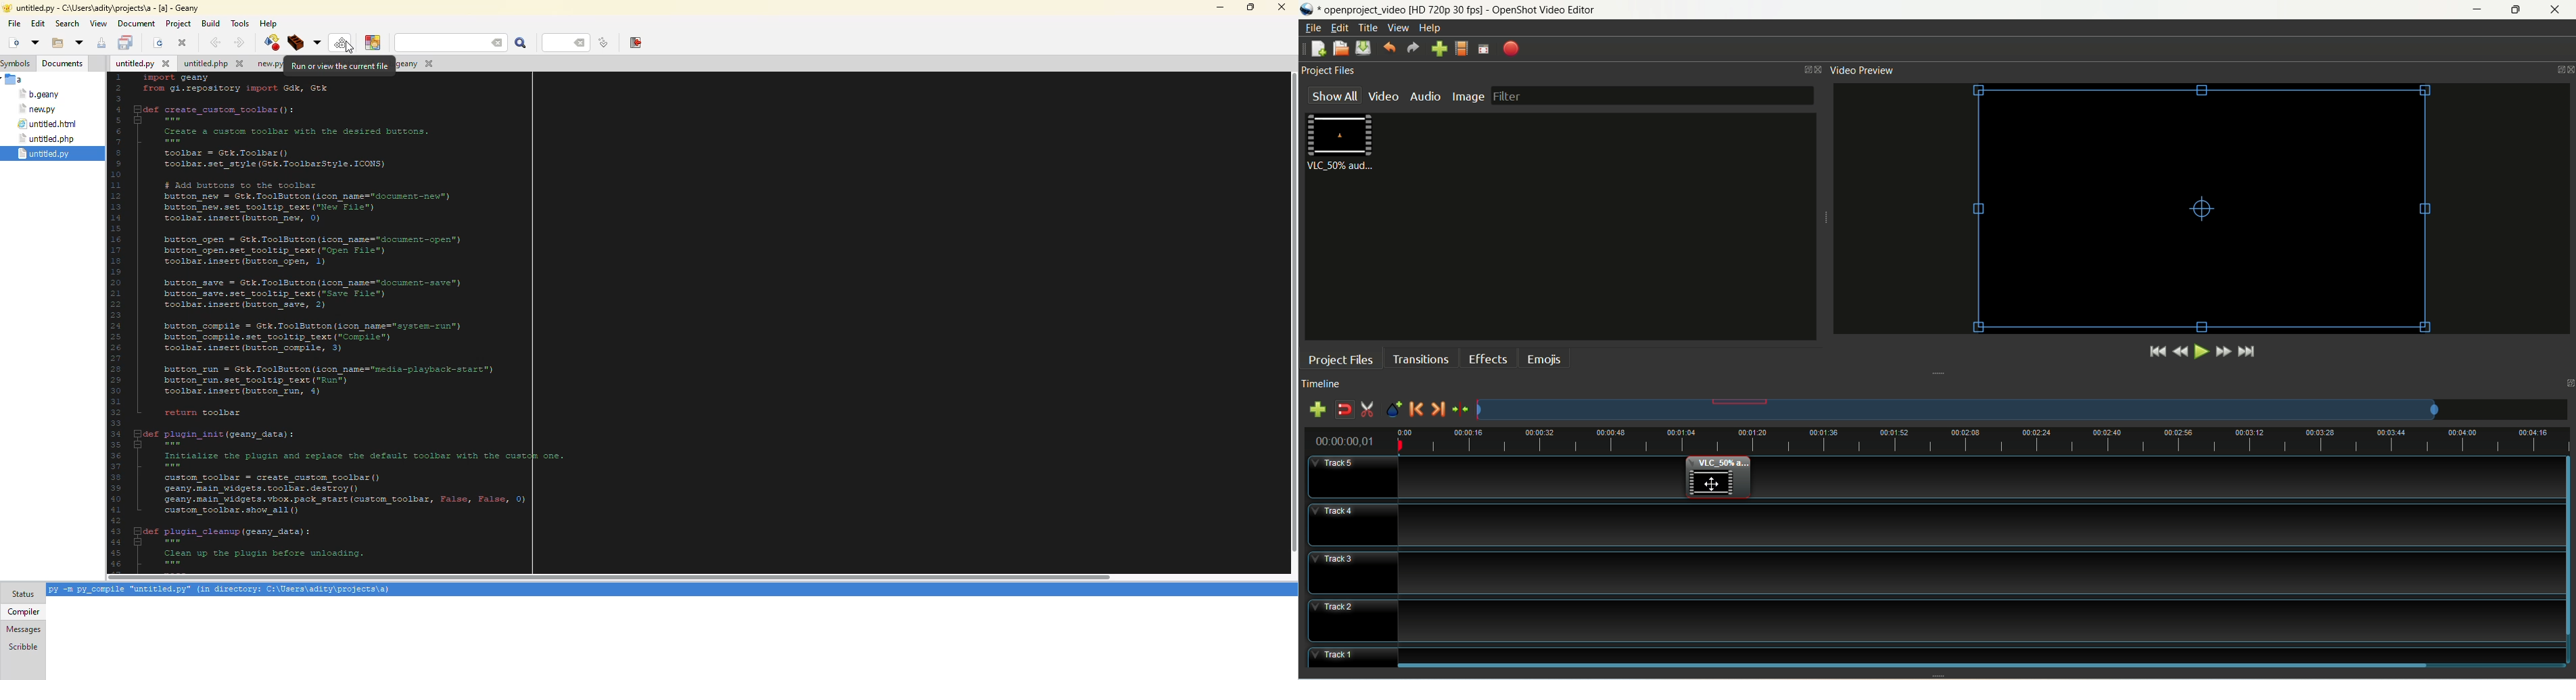 This screenshot has height=700, width=2576. What do you see at coordinates (1488, 358) in the screenshot?
I see `effects` at bounding box center [1488, 358].